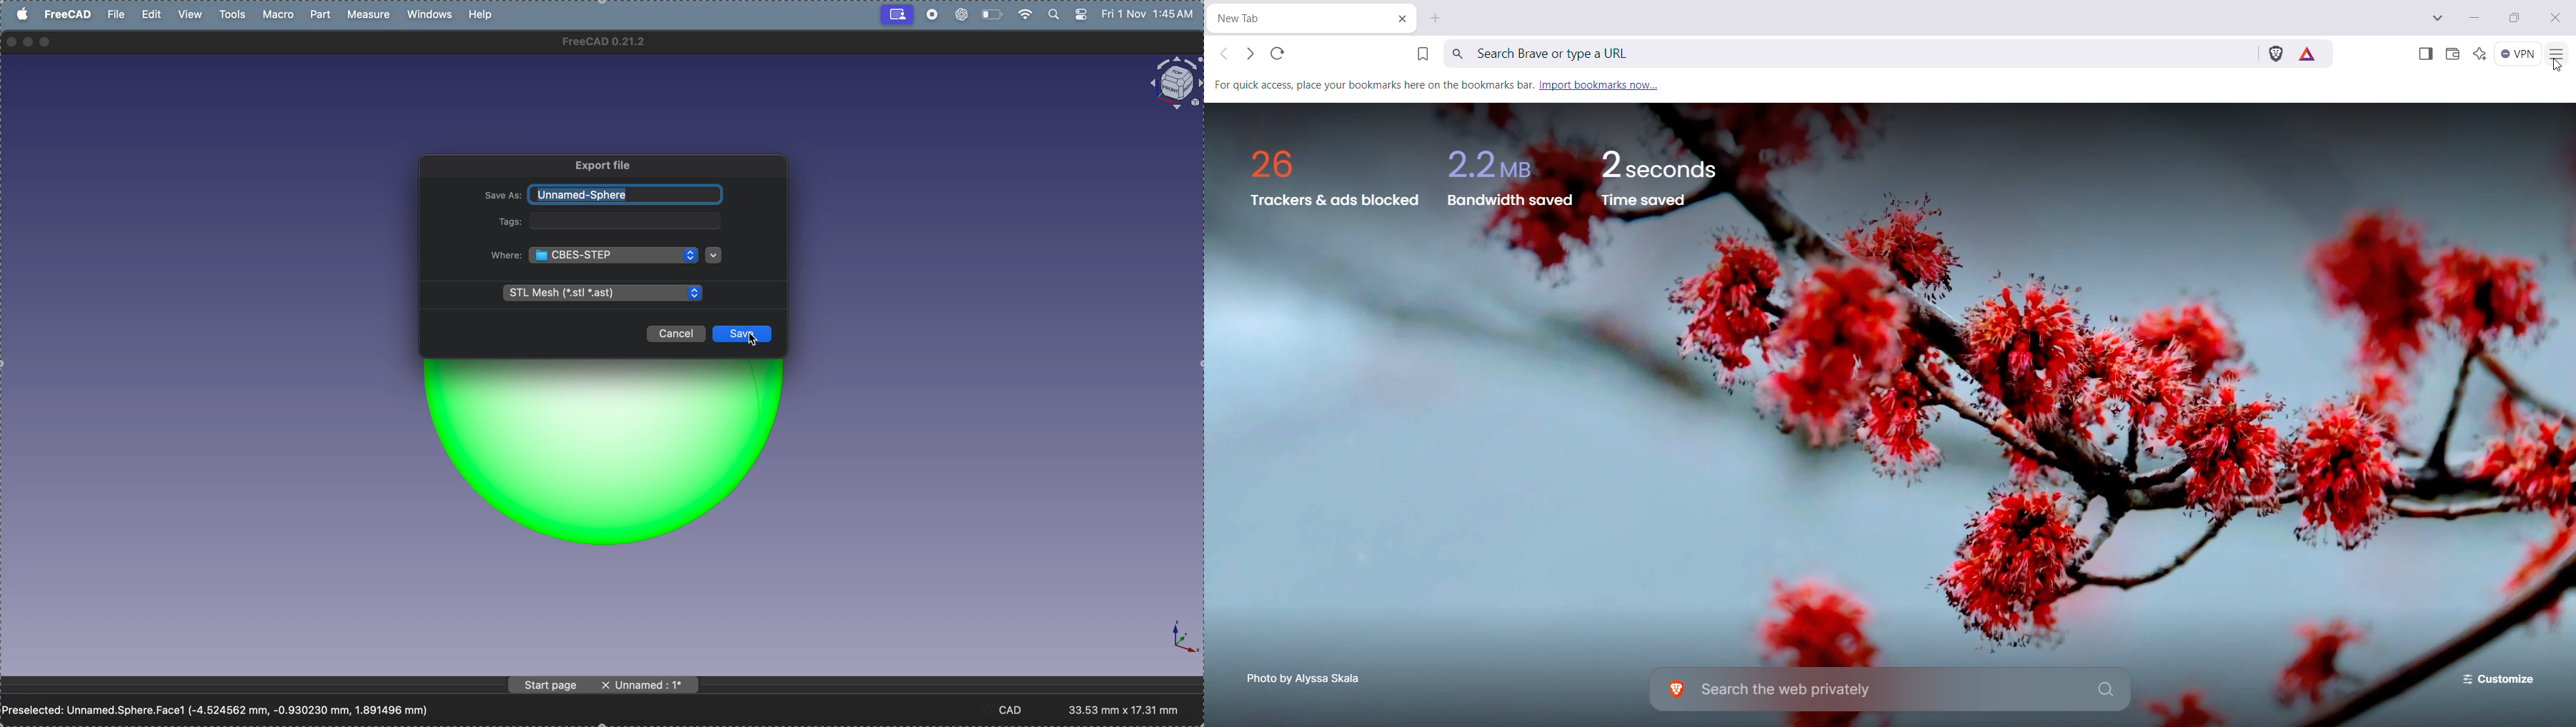 This screenshot has height=728, width=2576. What do you see at coordinates (1066, 14) in the screenshot?
I see `apple widgets` at bounding box center [1066, 14].